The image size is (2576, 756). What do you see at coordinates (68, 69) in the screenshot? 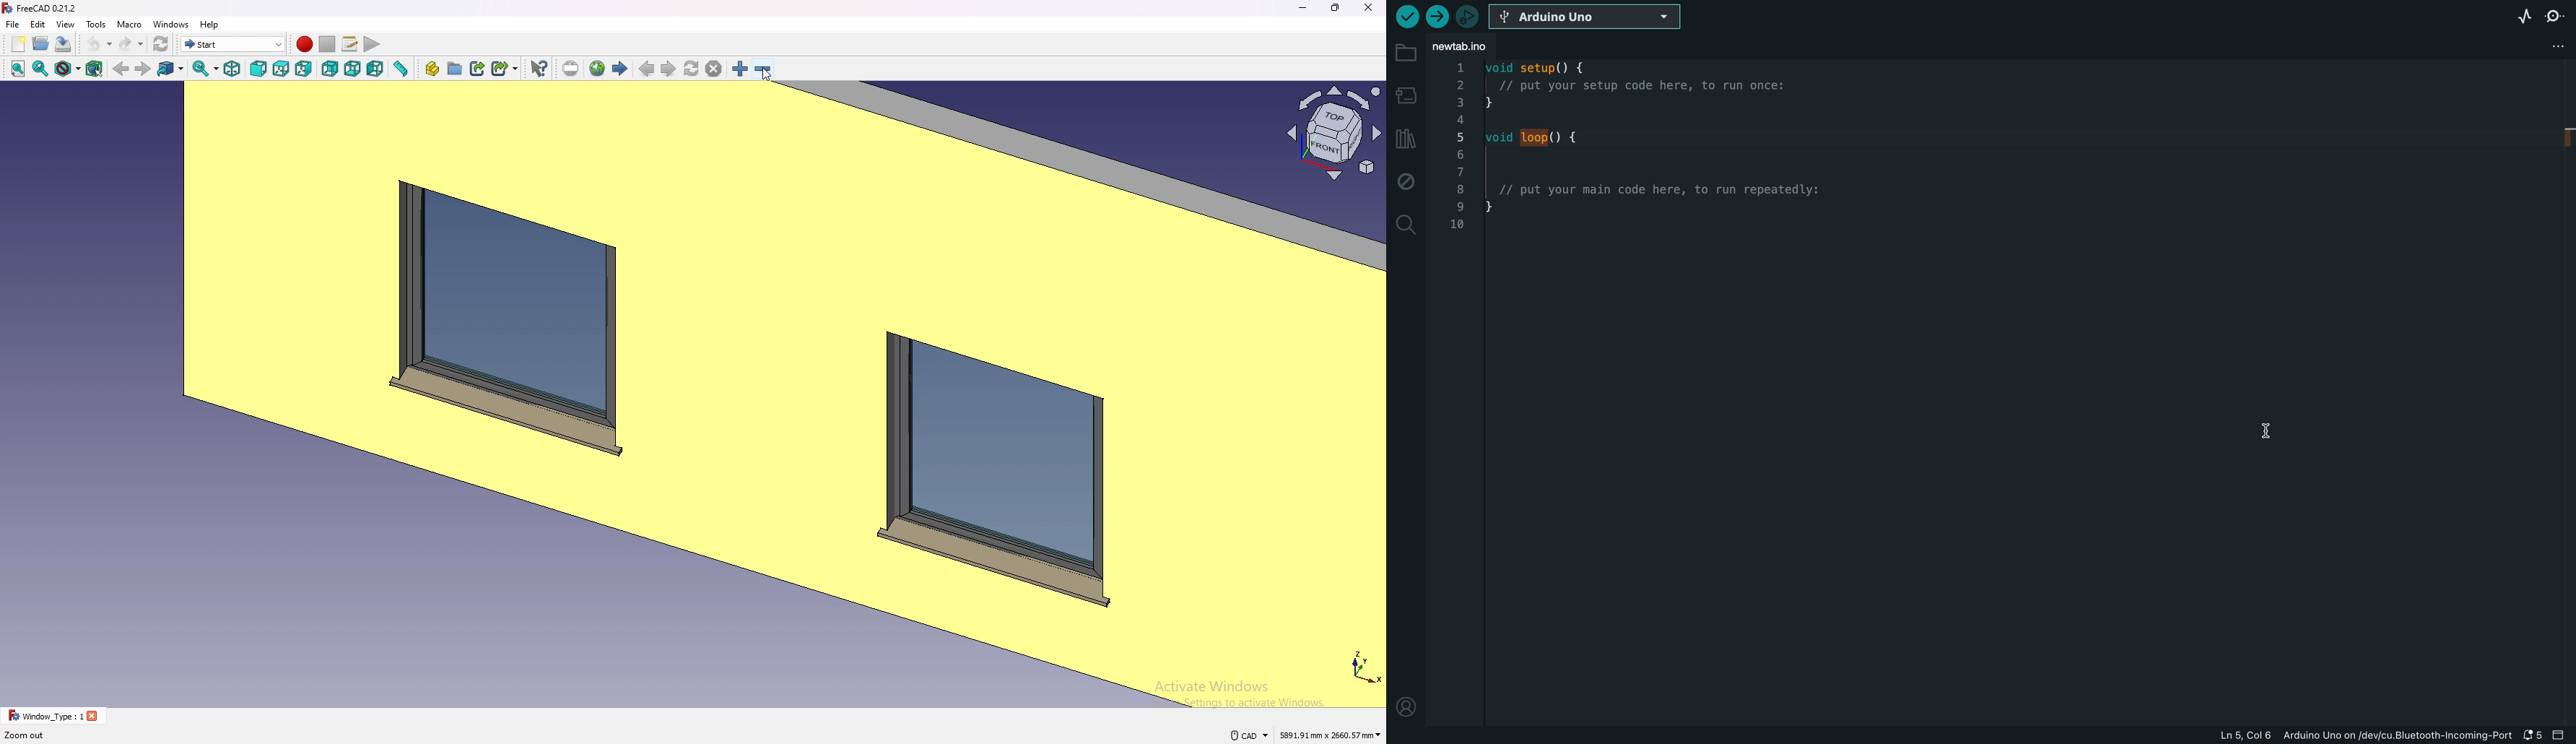
I see `draw style` at bounding box center [68, 69].